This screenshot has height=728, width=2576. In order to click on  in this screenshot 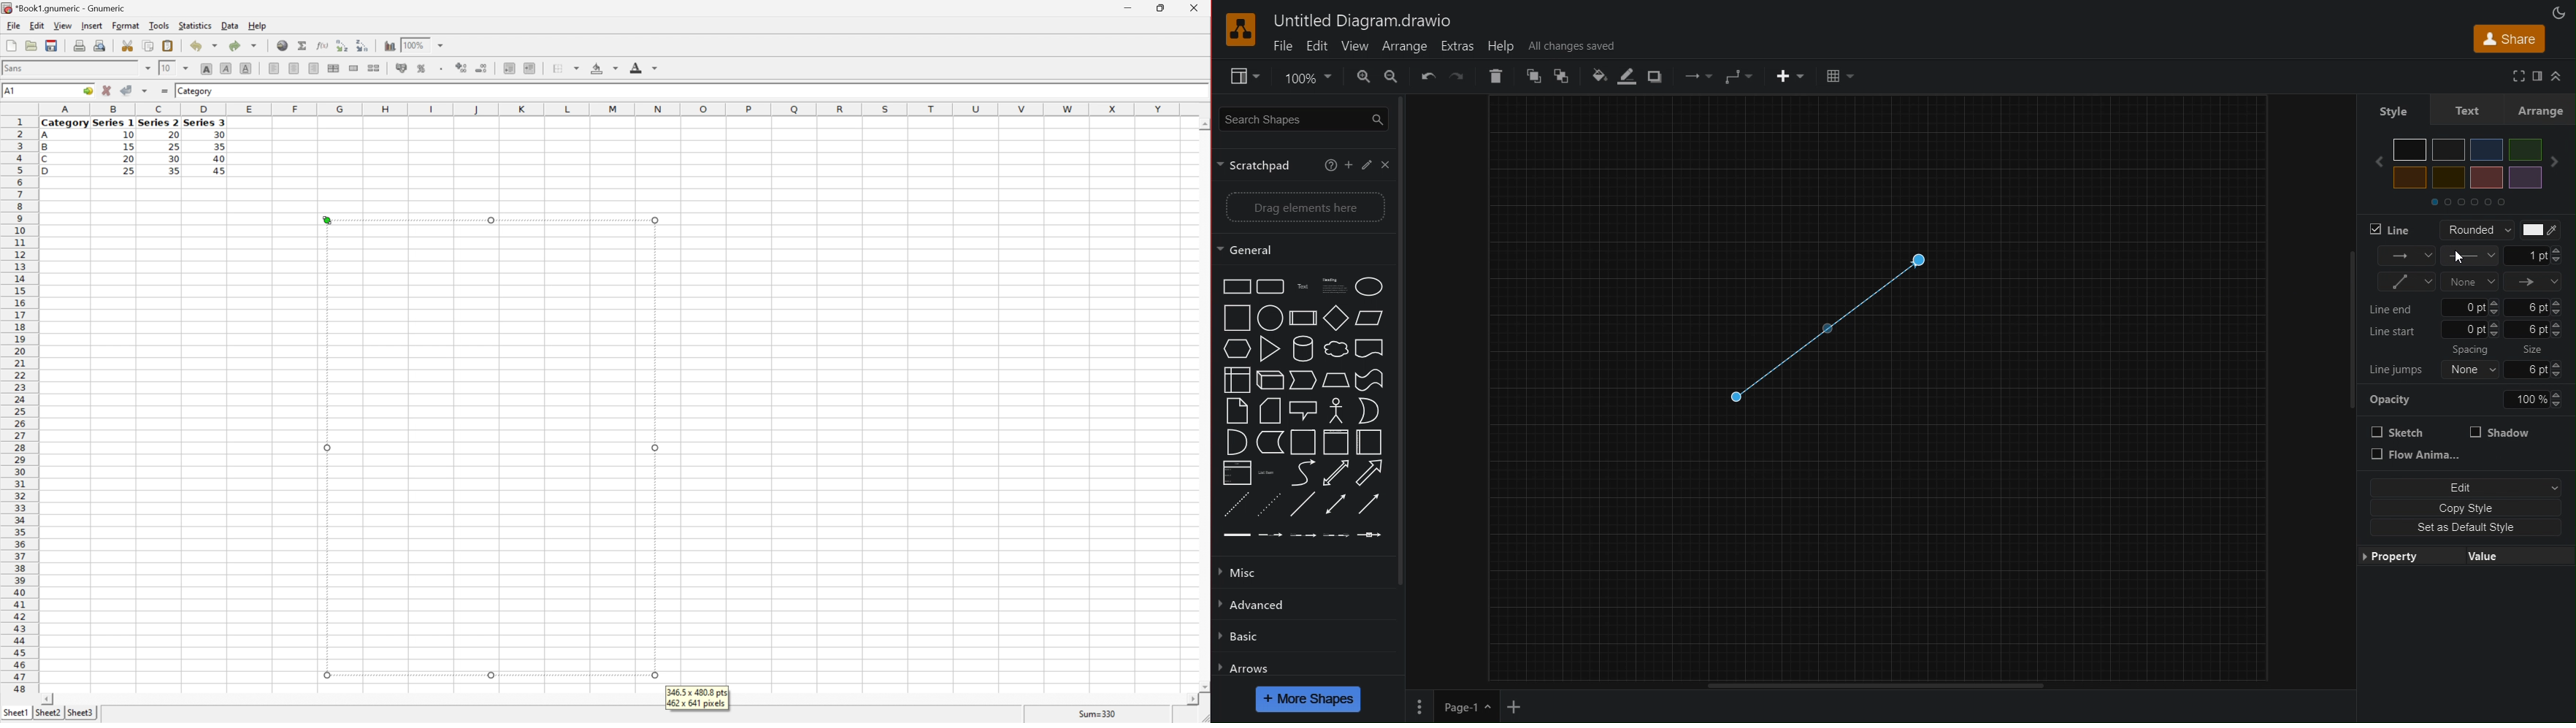, I will do `click(2513, 74)`.